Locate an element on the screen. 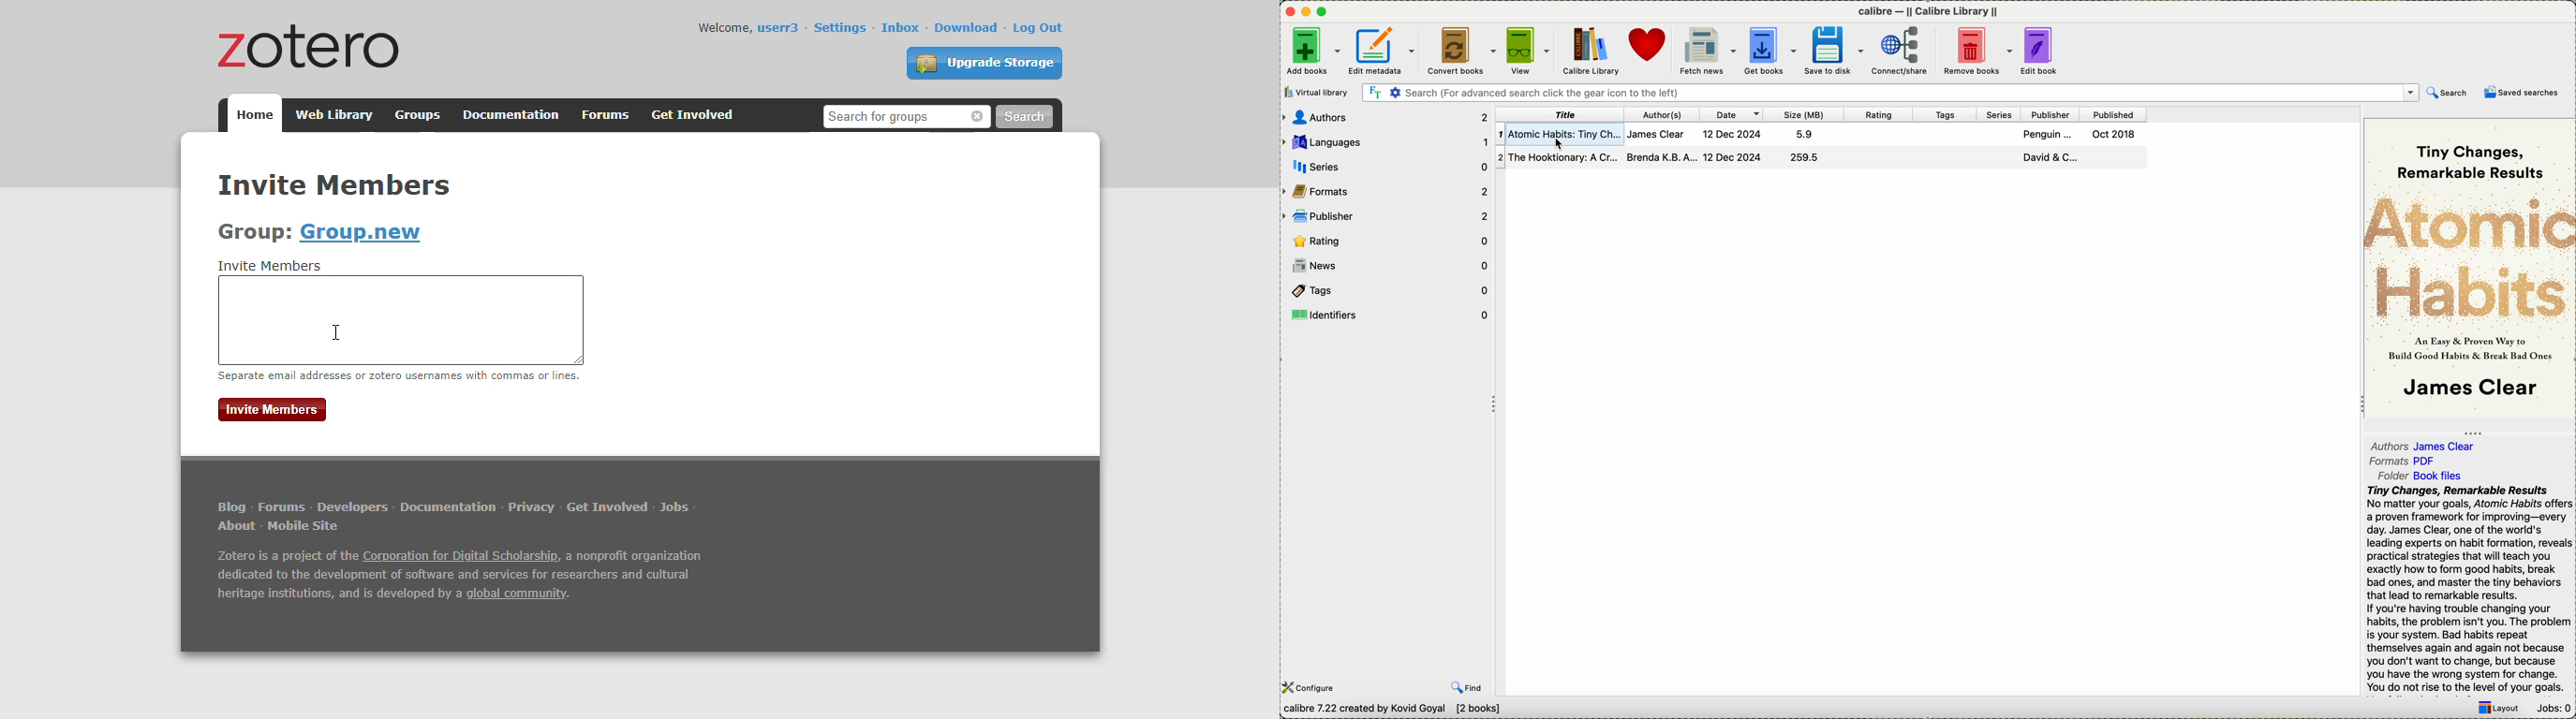 The height and width of the screenshot is (728, 2576). rating is located at coordinates (1878, 115).